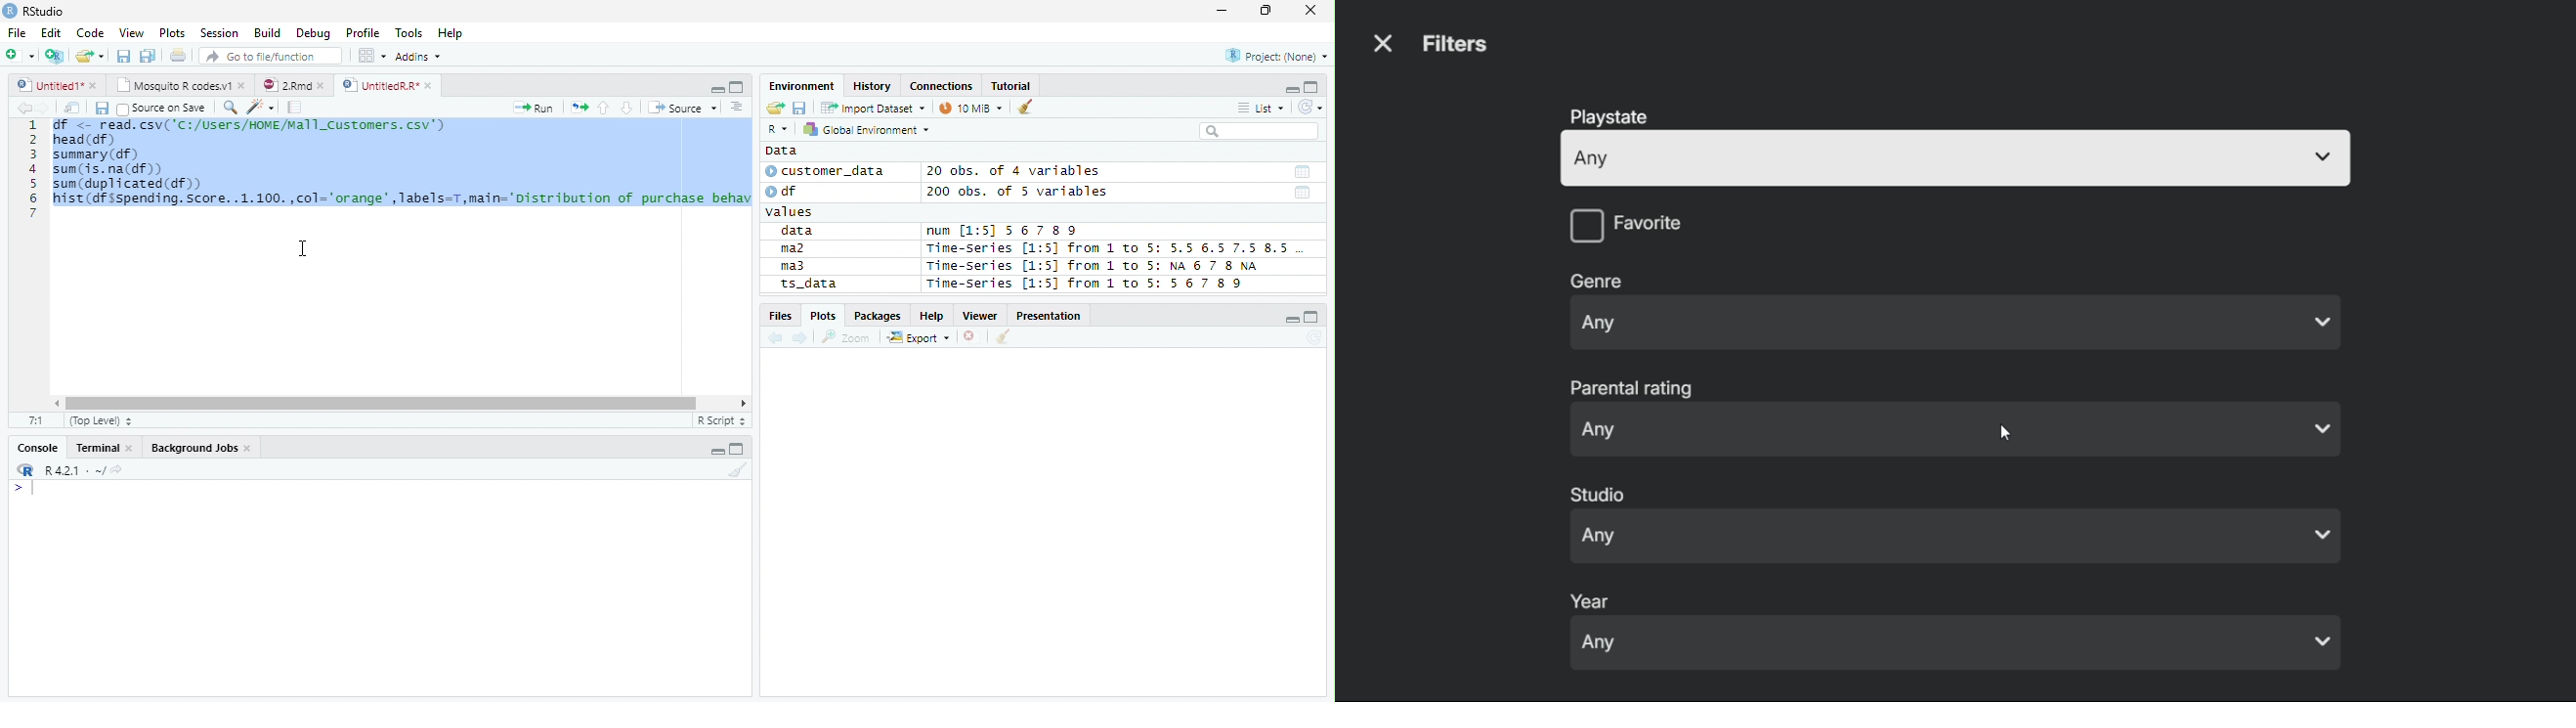 This screenshot has height=728, width=2576. Describe the element at coordinates (148, 57) in the screenshot. I see `Save all open documents` at that location.